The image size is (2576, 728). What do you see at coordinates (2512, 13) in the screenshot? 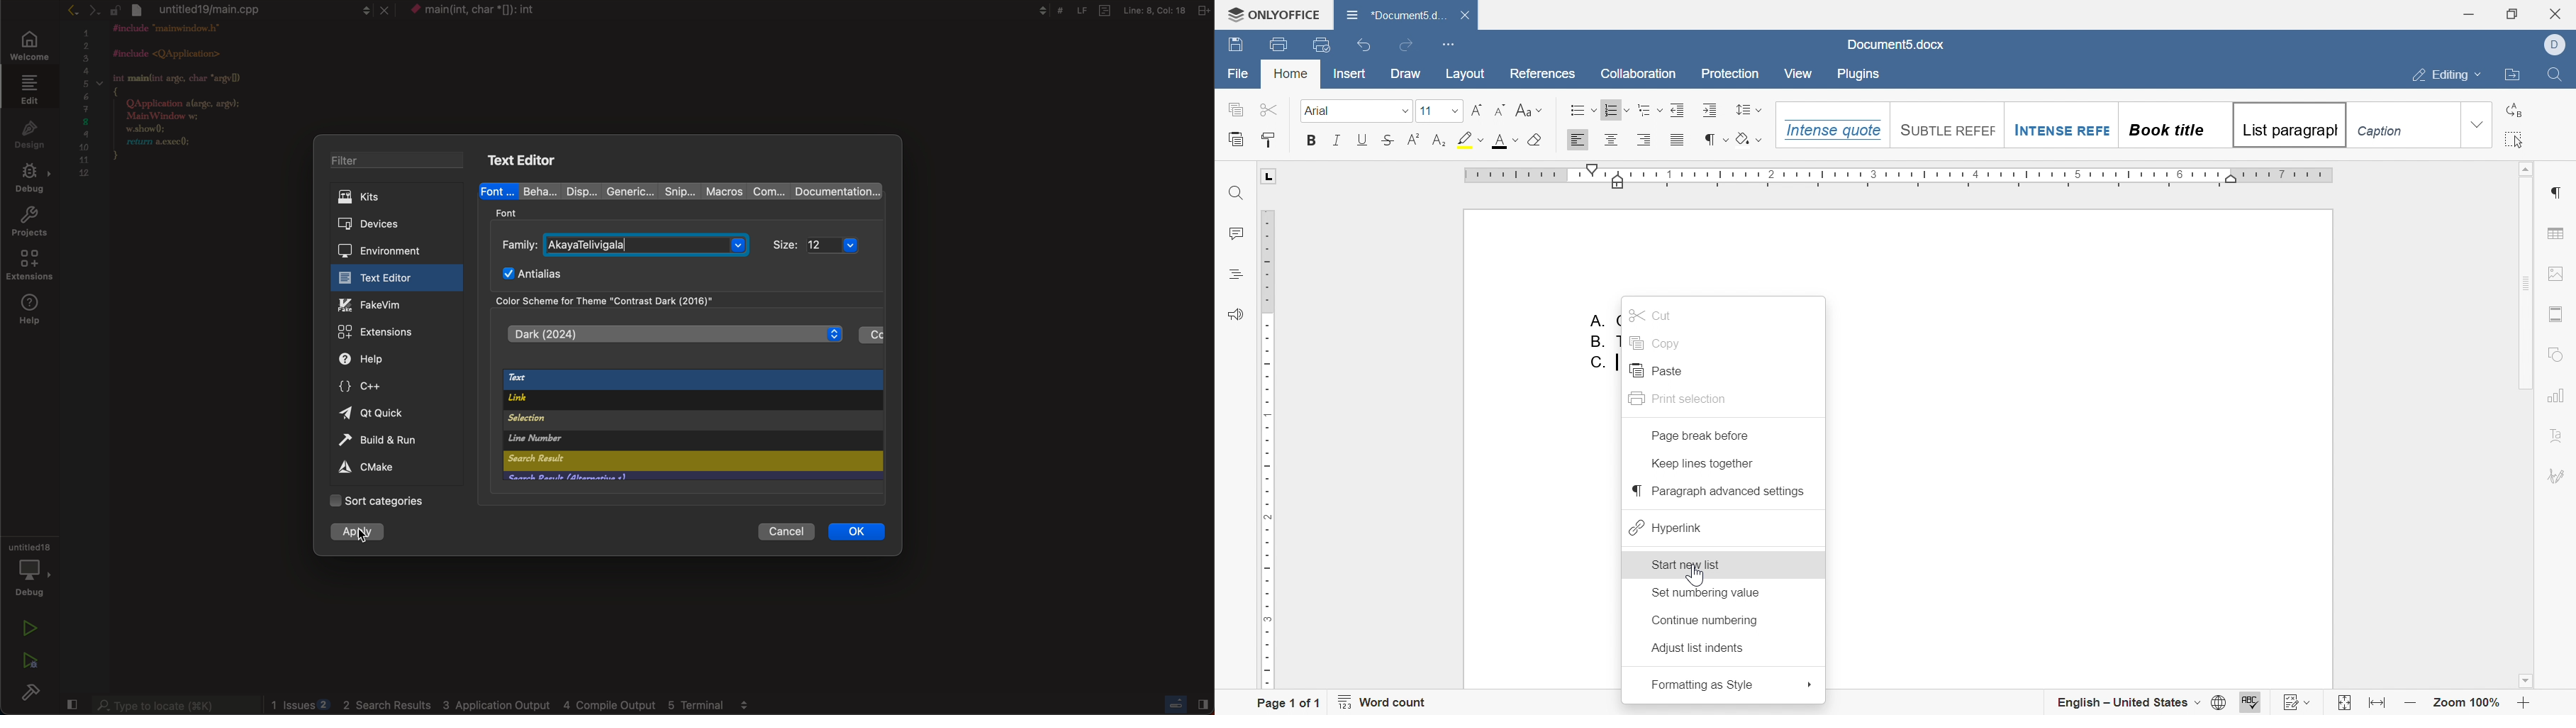
I see `restore down` at bounding box center [2512, 13].